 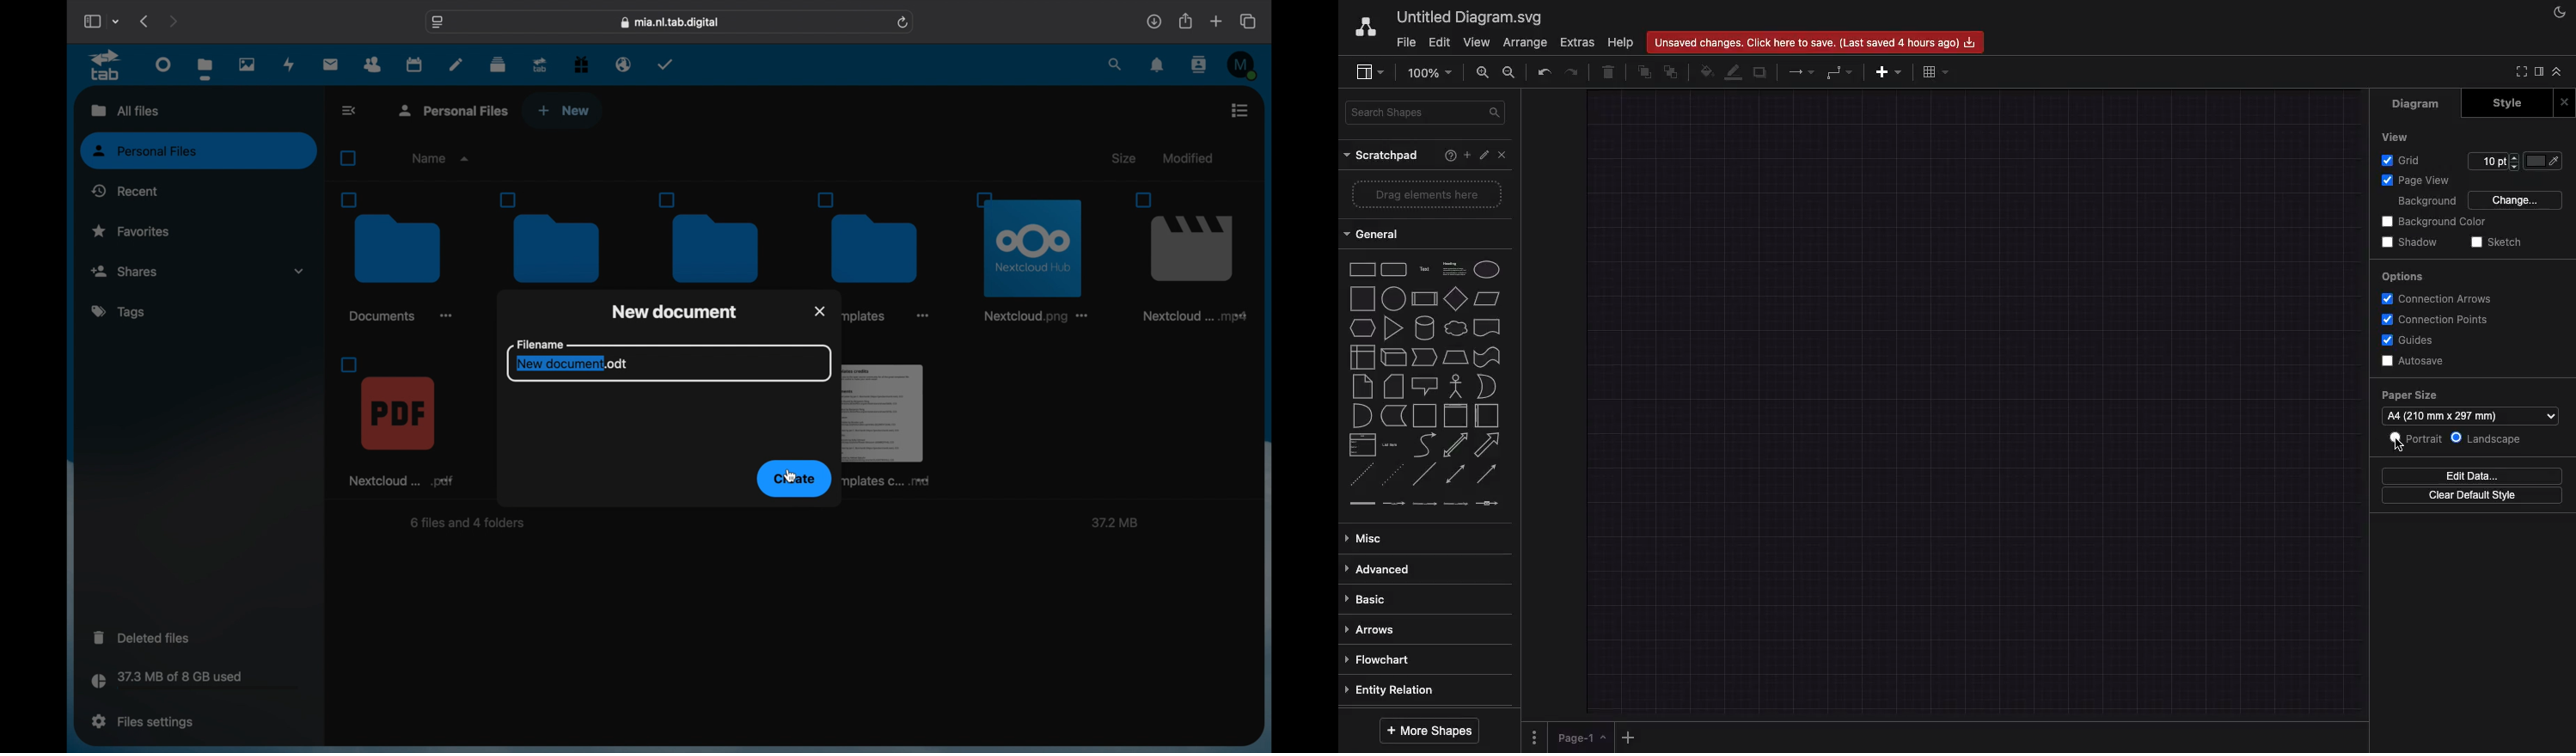 I want to click on new  document, so click(x=570, y=364).